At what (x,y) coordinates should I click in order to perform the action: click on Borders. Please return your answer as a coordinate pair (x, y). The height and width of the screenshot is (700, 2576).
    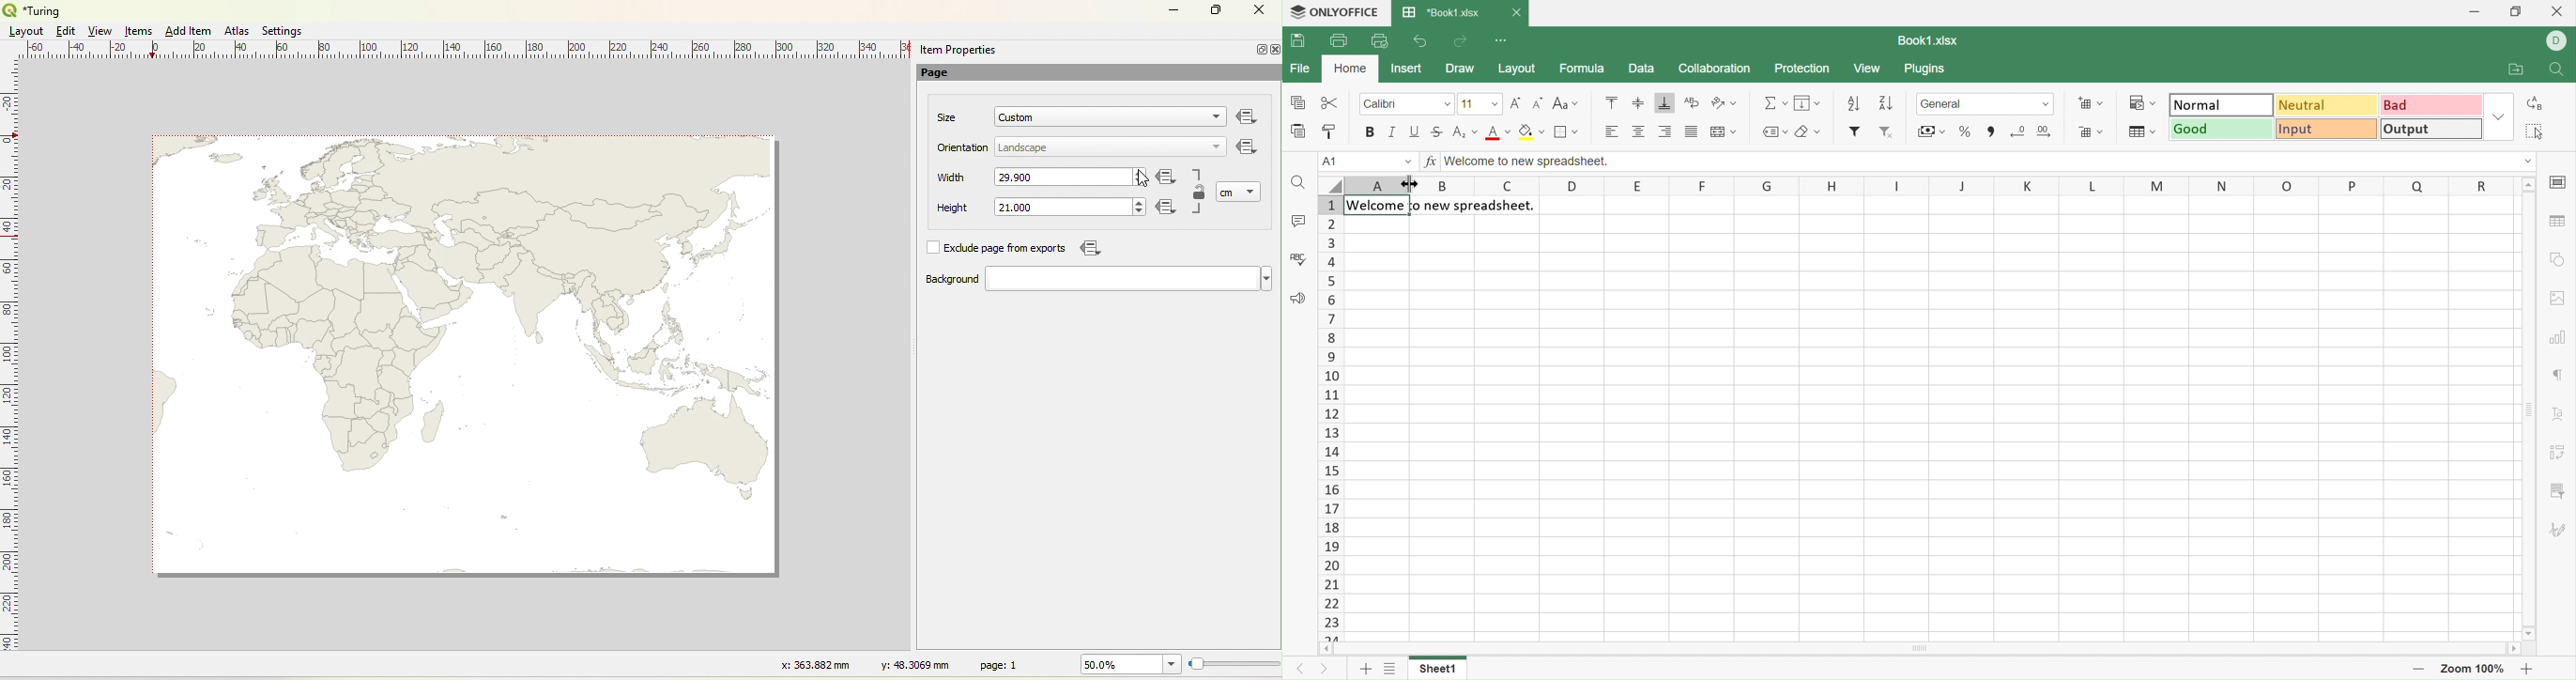
    Looking at the image, I should click on (1564, 131).